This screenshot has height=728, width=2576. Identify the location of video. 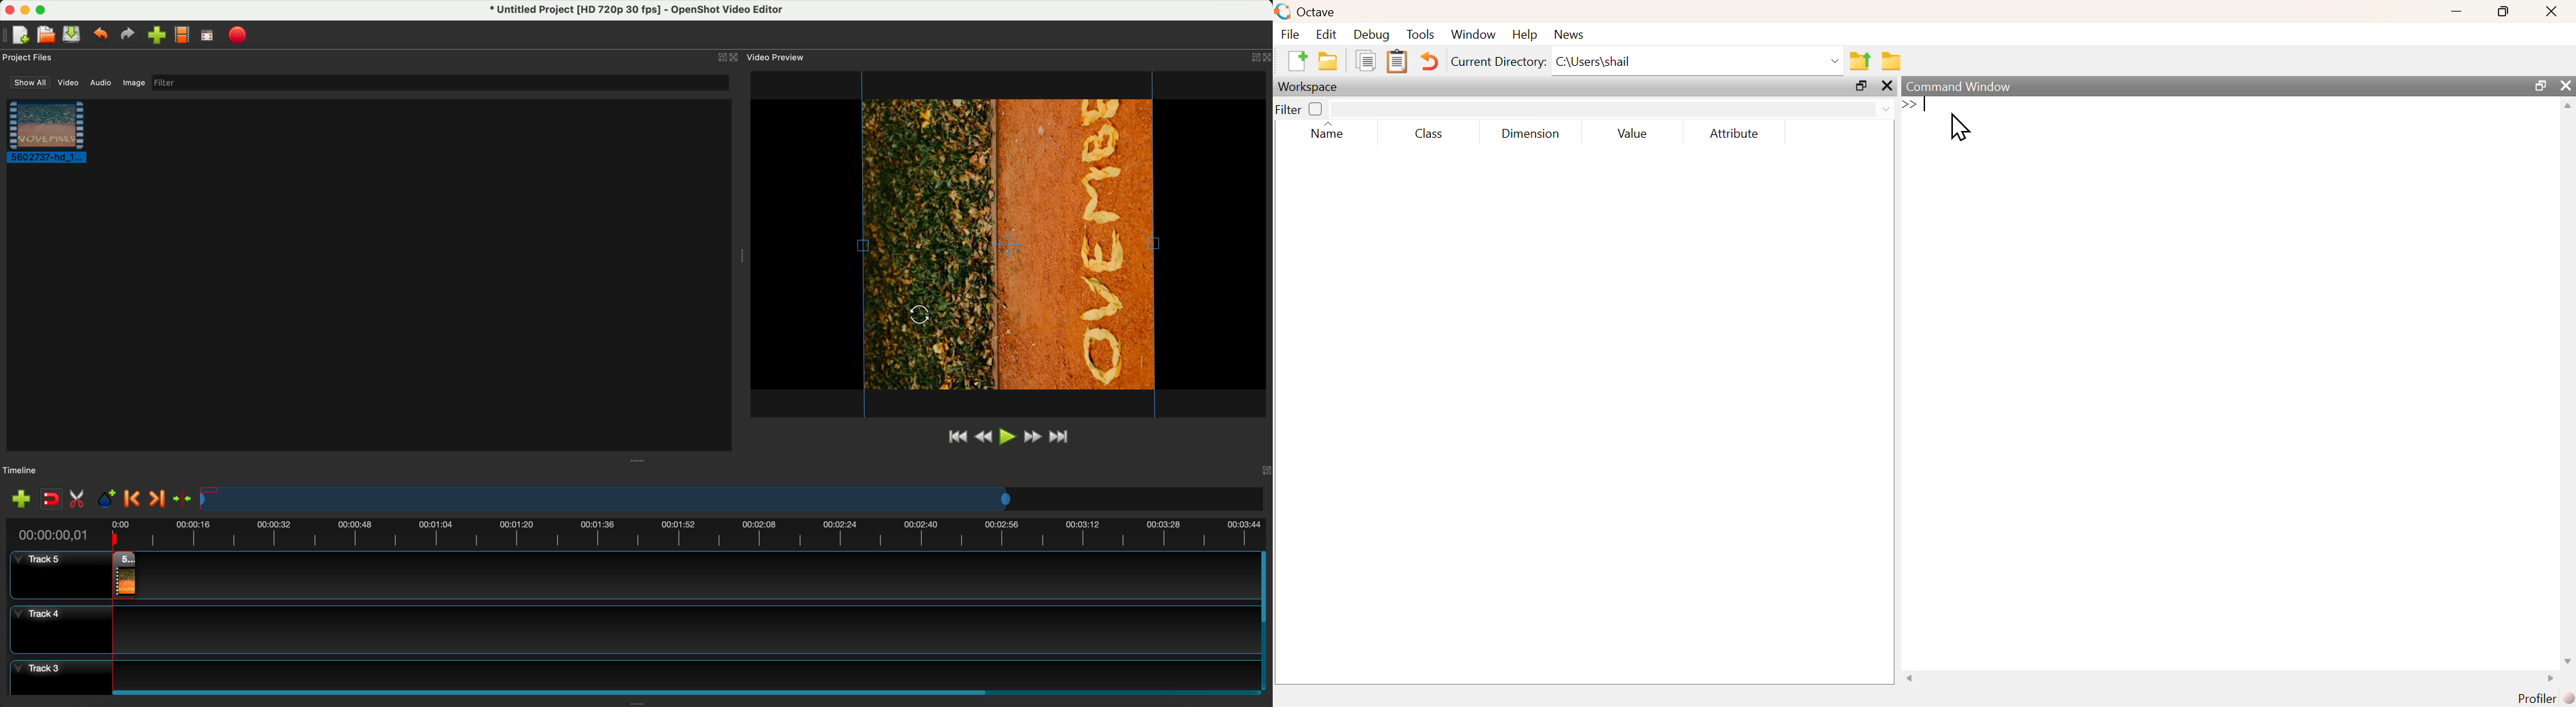
(68, 84).